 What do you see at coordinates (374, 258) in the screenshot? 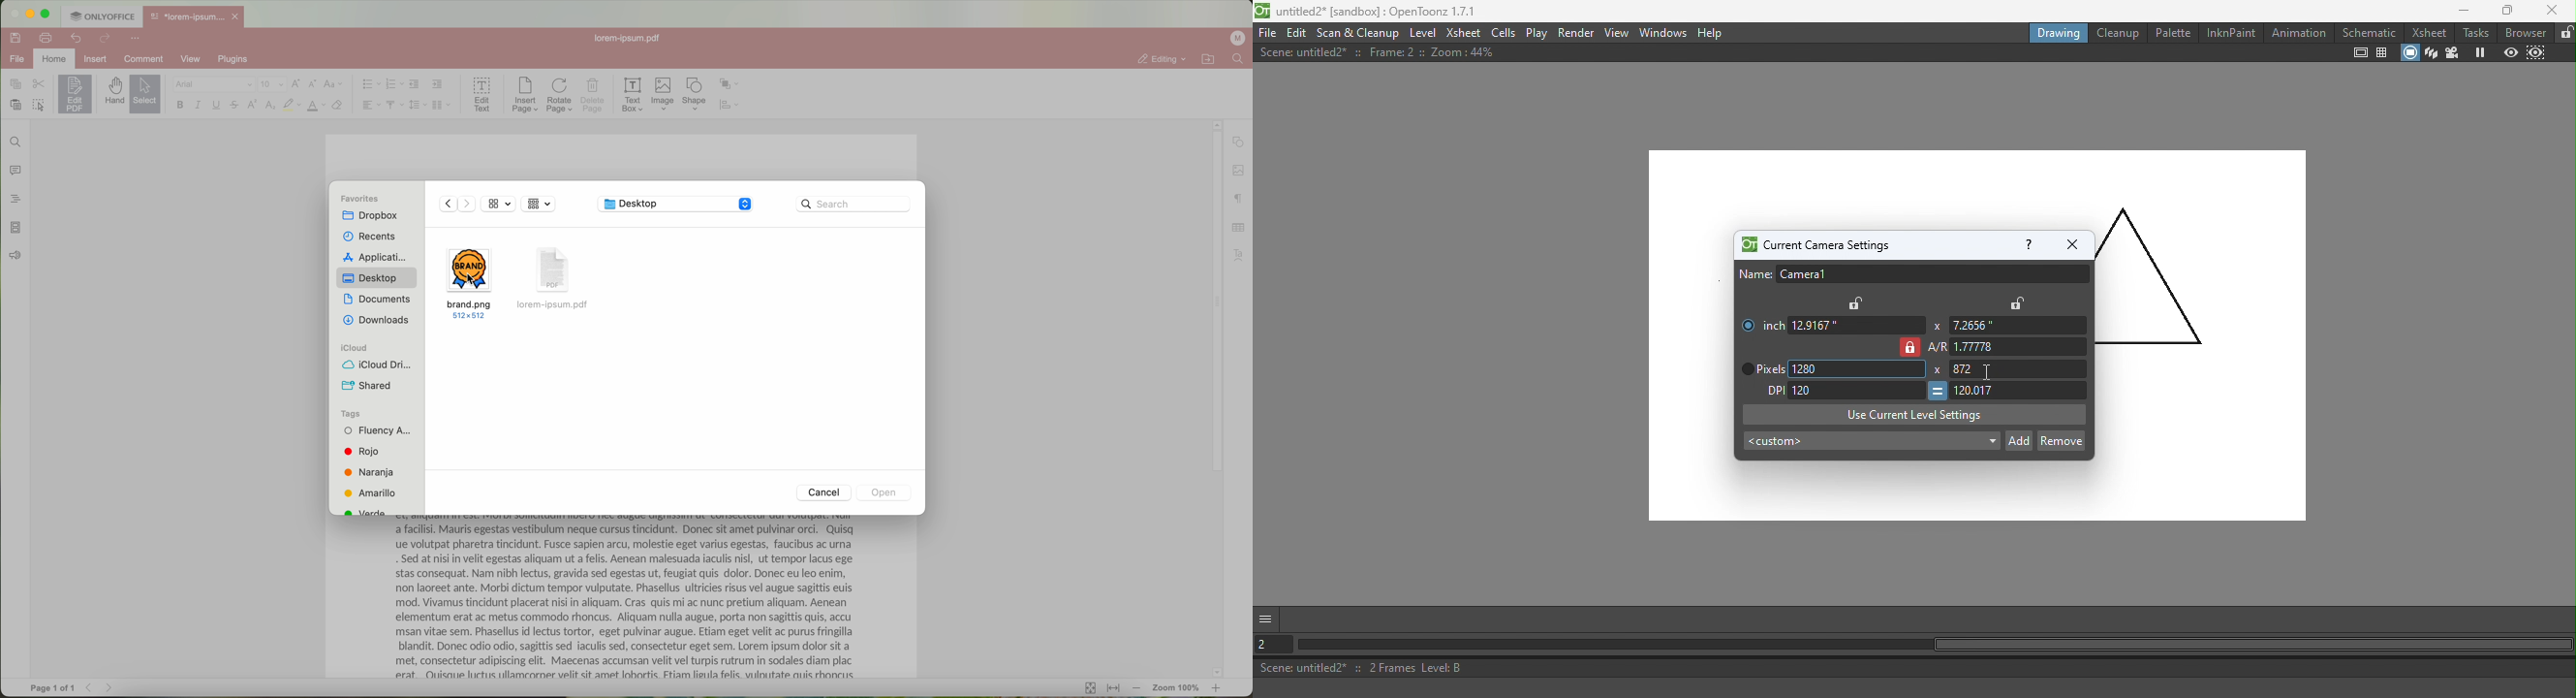
I see `applications` at bounding box center [374, 258].